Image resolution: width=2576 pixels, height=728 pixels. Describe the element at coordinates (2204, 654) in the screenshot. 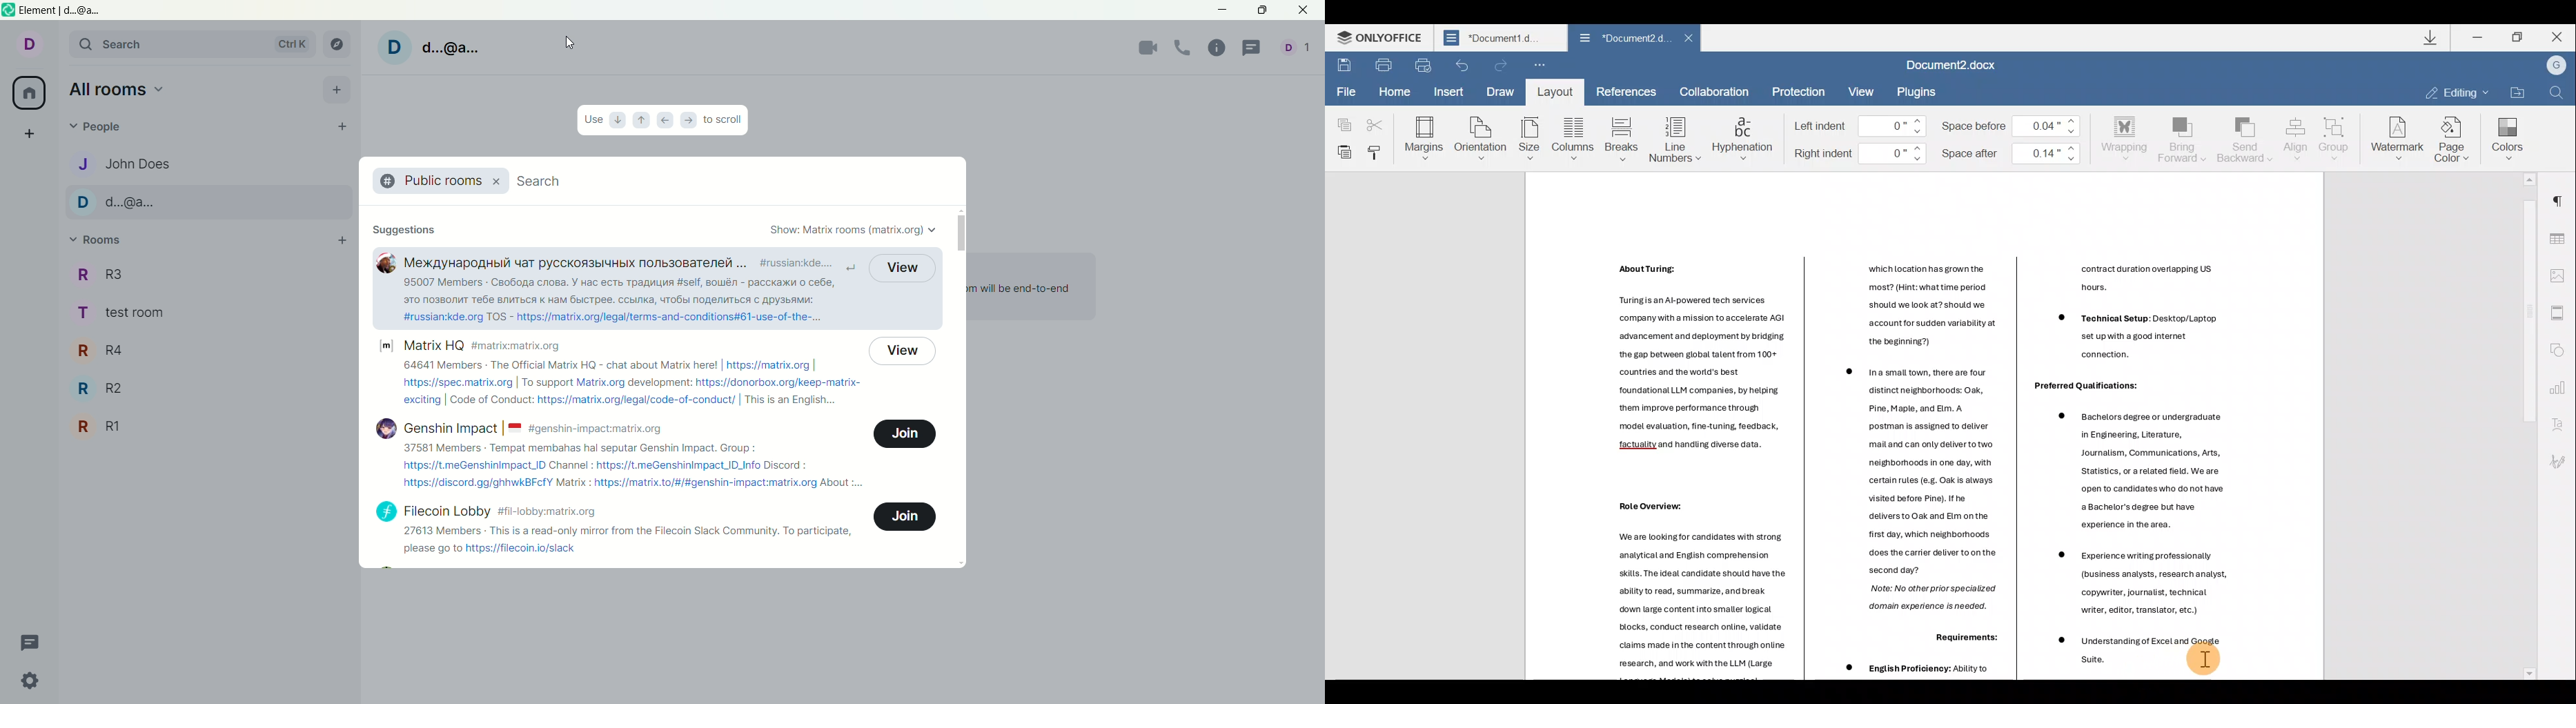

I see `Cursor` at that location.